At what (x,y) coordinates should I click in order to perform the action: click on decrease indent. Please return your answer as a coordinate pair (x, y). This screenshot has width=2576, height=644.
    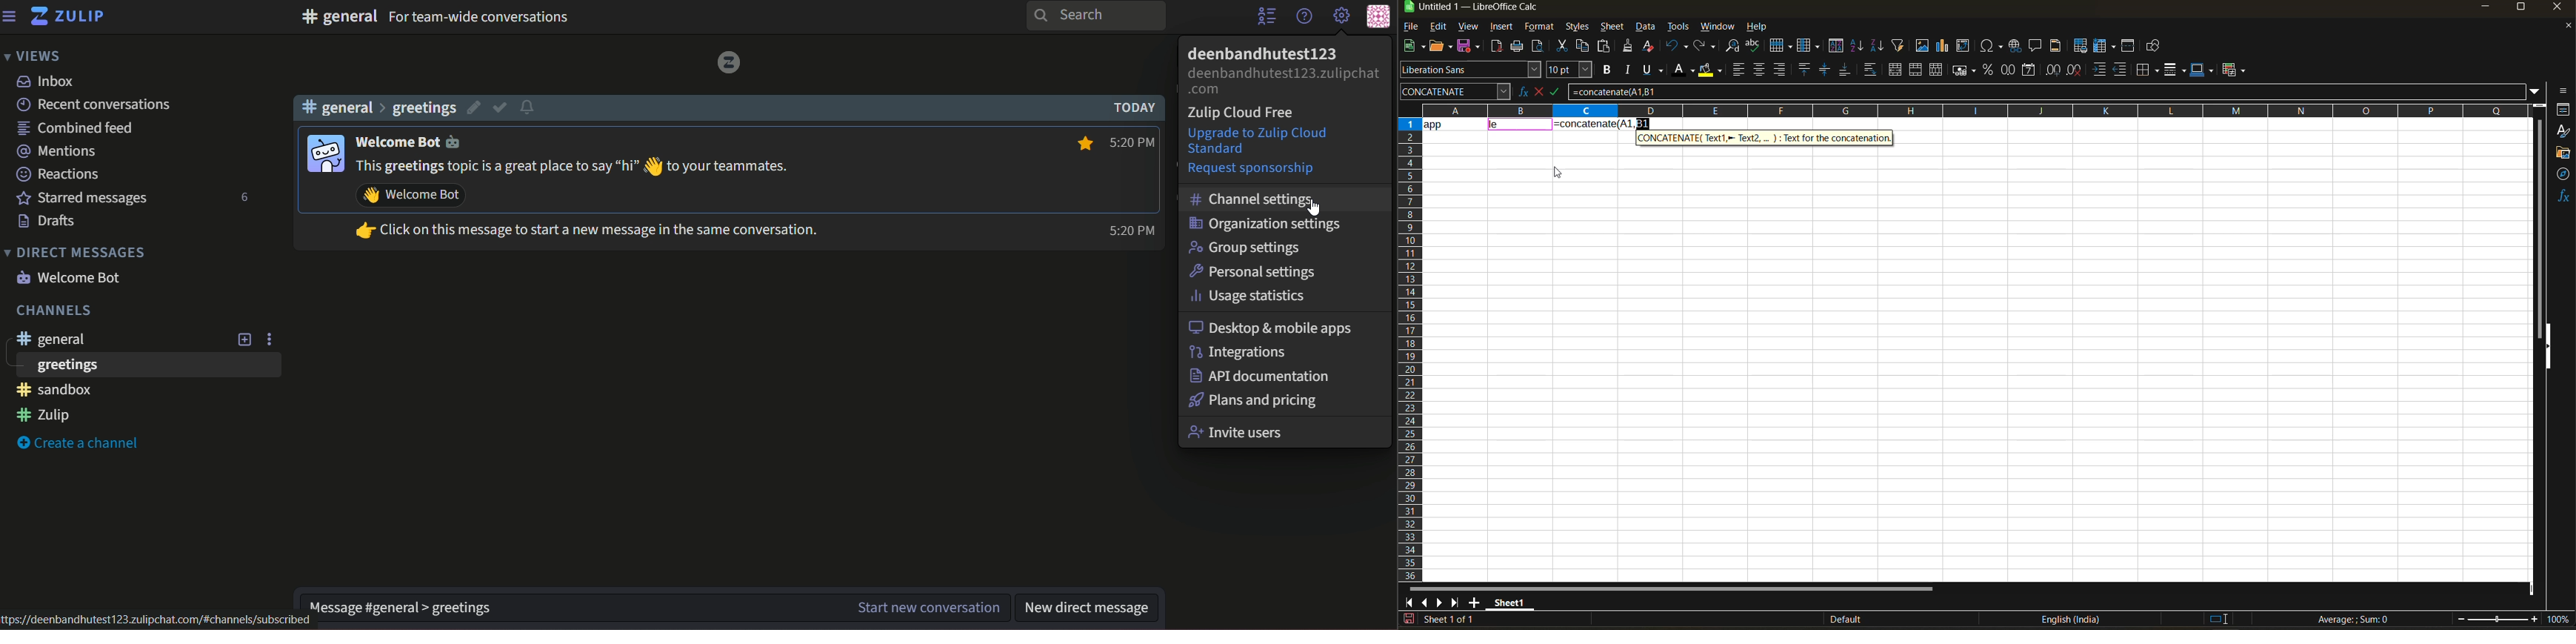
    Looking at the image, I should click on (2123, 70).